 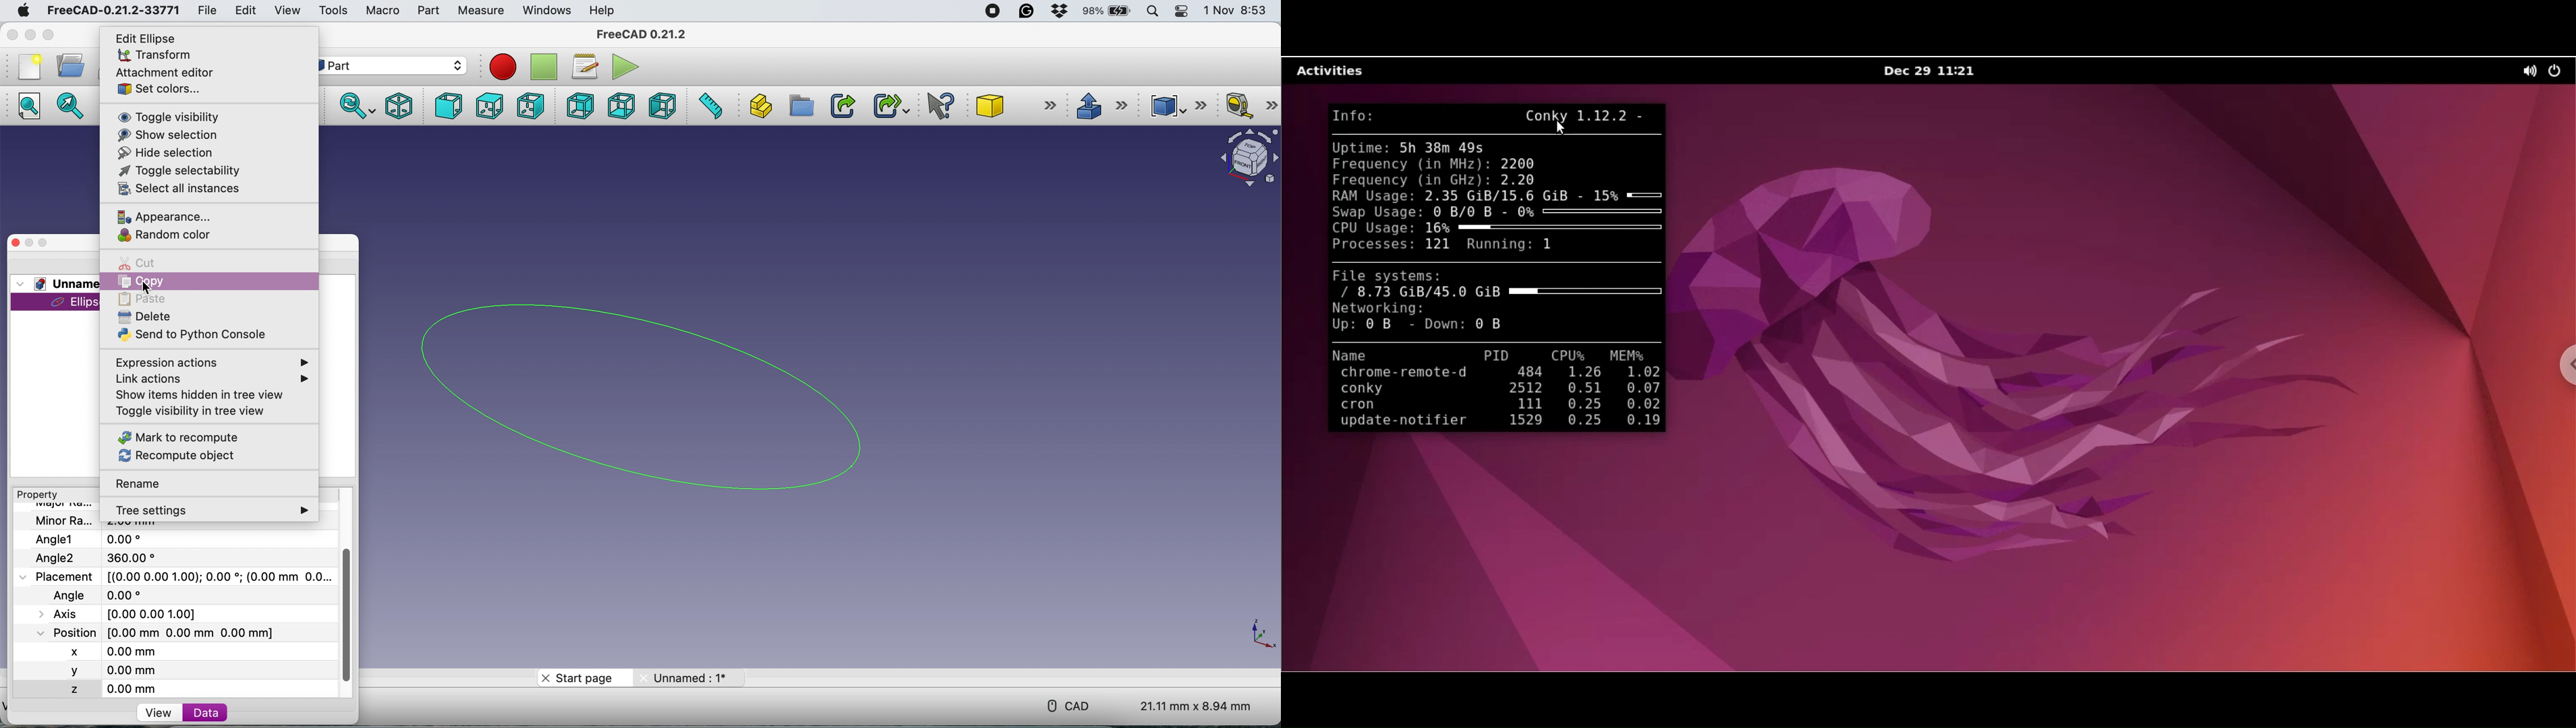 What do you see at coordinates (28, 35) in the screenshot?
I see `minimise` at bounding box center [28, 35].